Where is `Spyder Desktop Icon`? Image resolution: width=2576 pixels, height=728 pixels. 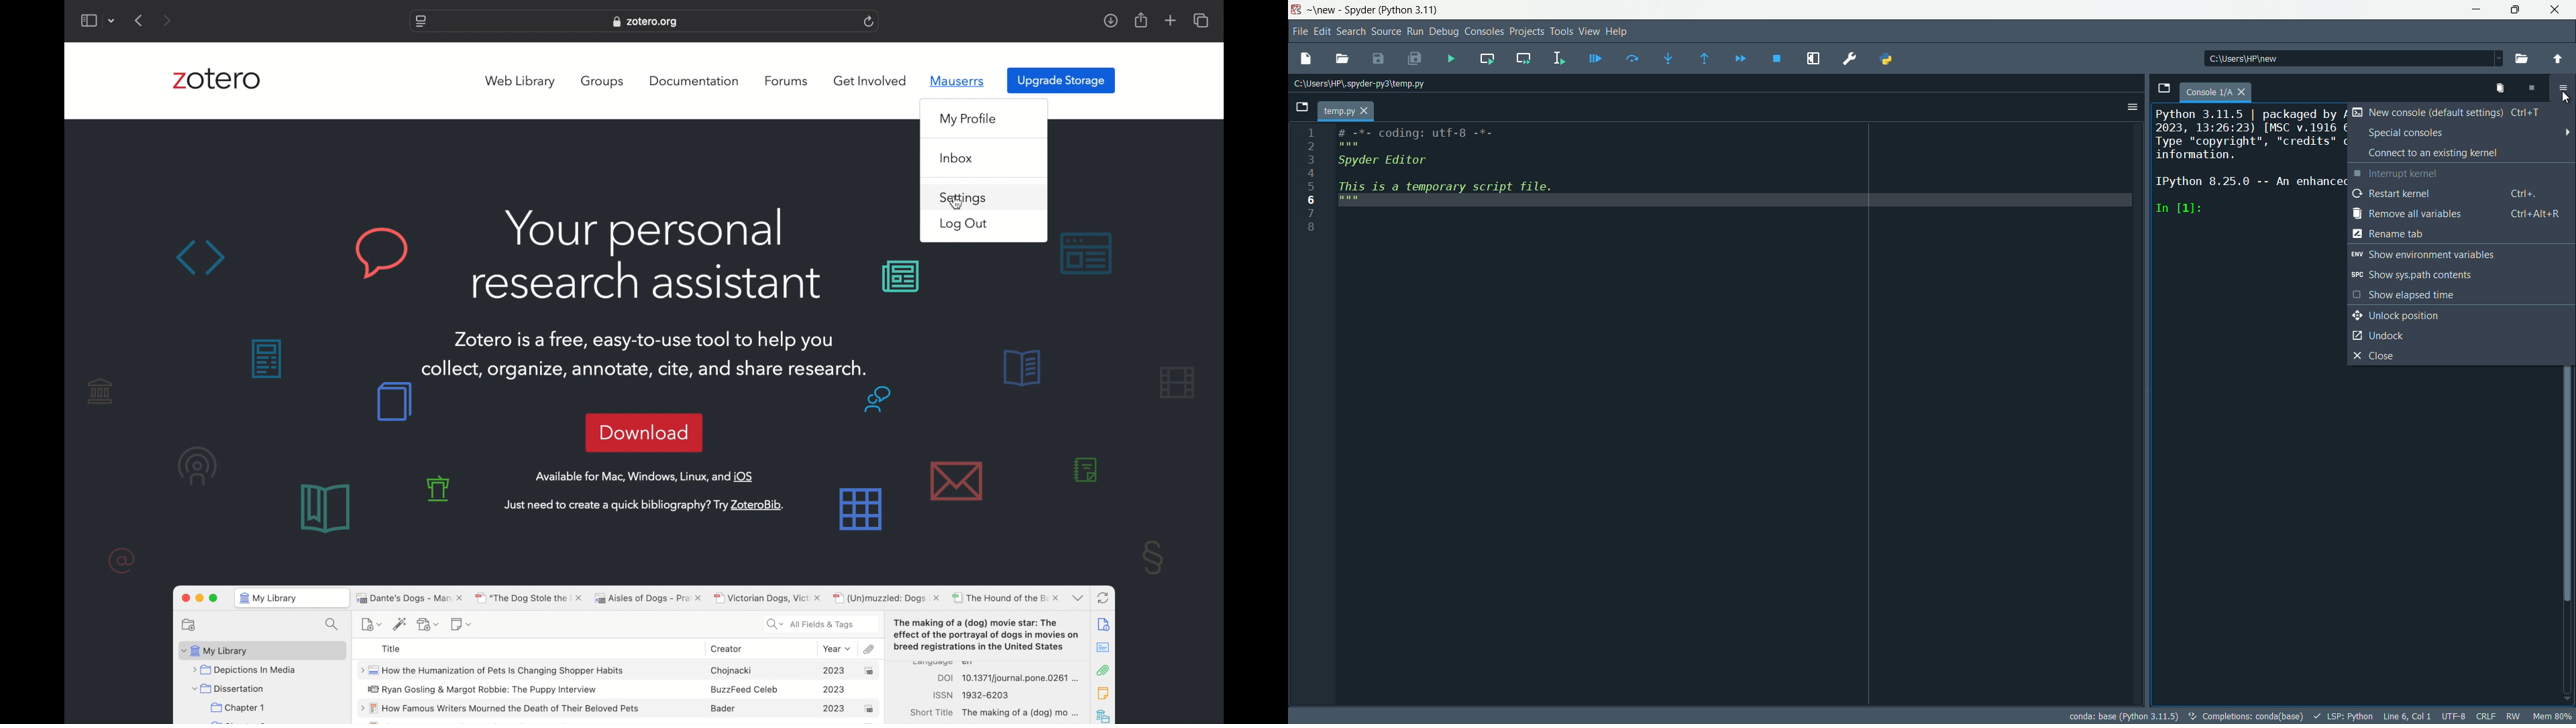 Spyder Desktop Icon is located at coordinates (1297, 11).